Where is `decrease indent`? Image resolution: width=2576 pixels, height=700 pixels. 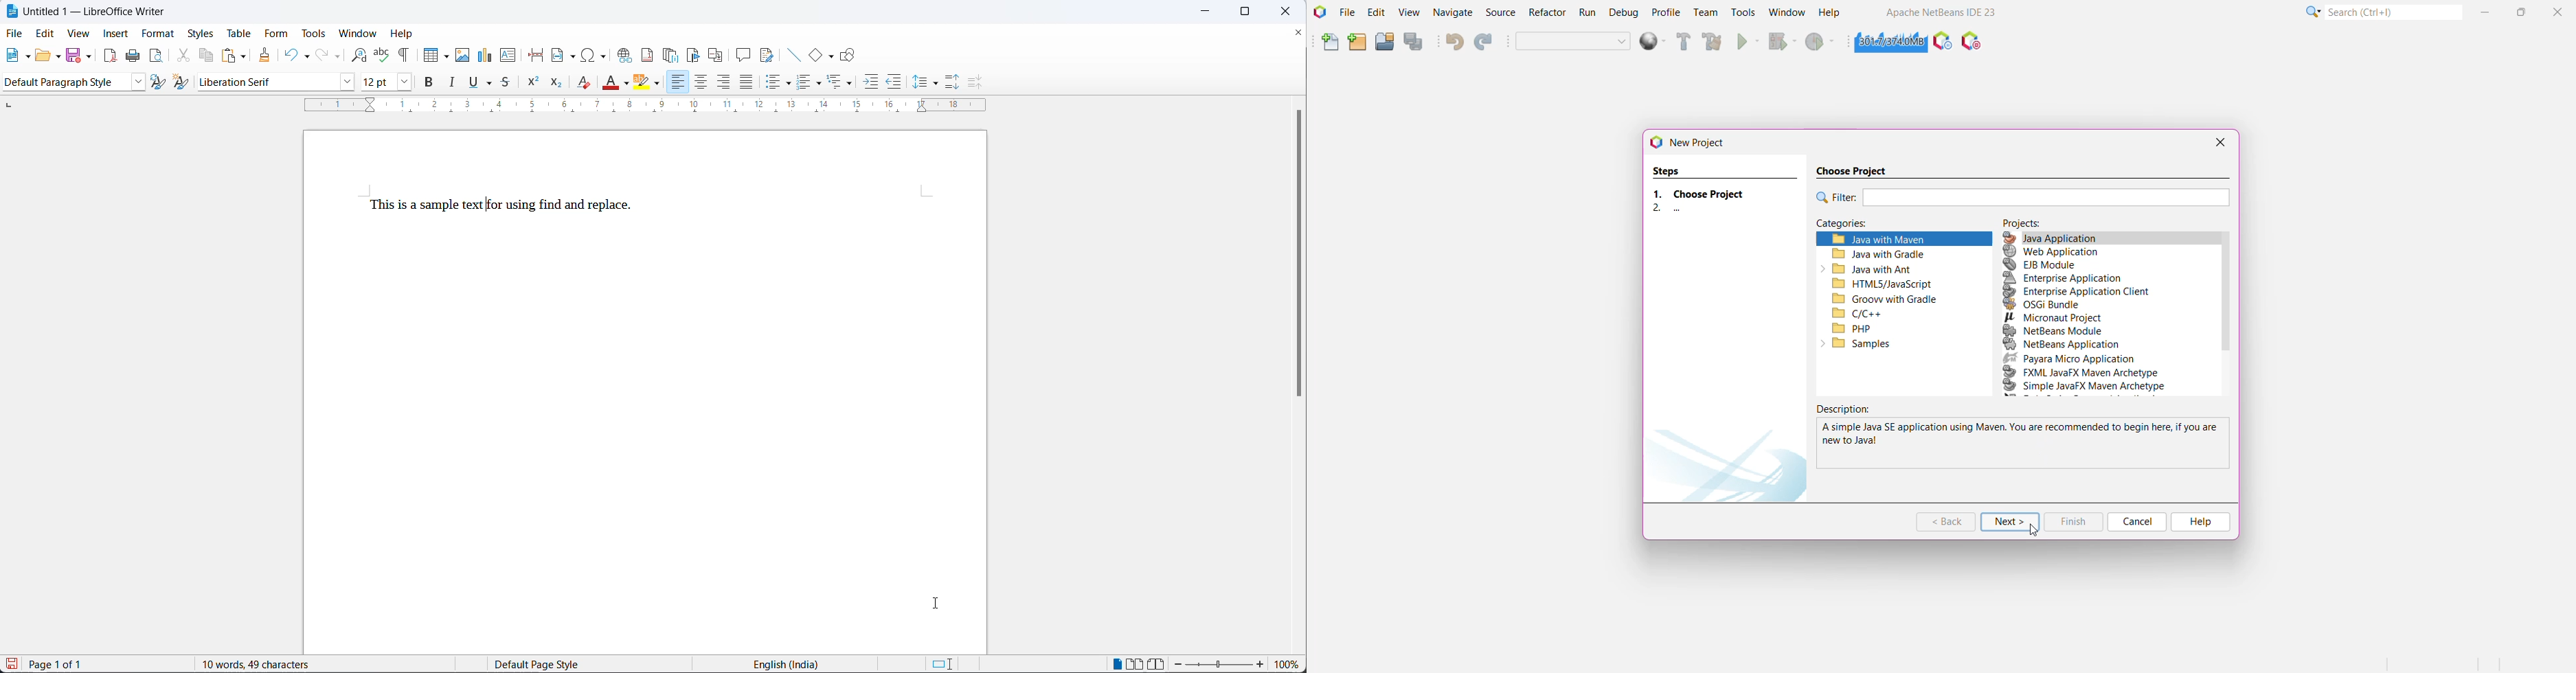 decrease indent is located at coordinates (894, 84).